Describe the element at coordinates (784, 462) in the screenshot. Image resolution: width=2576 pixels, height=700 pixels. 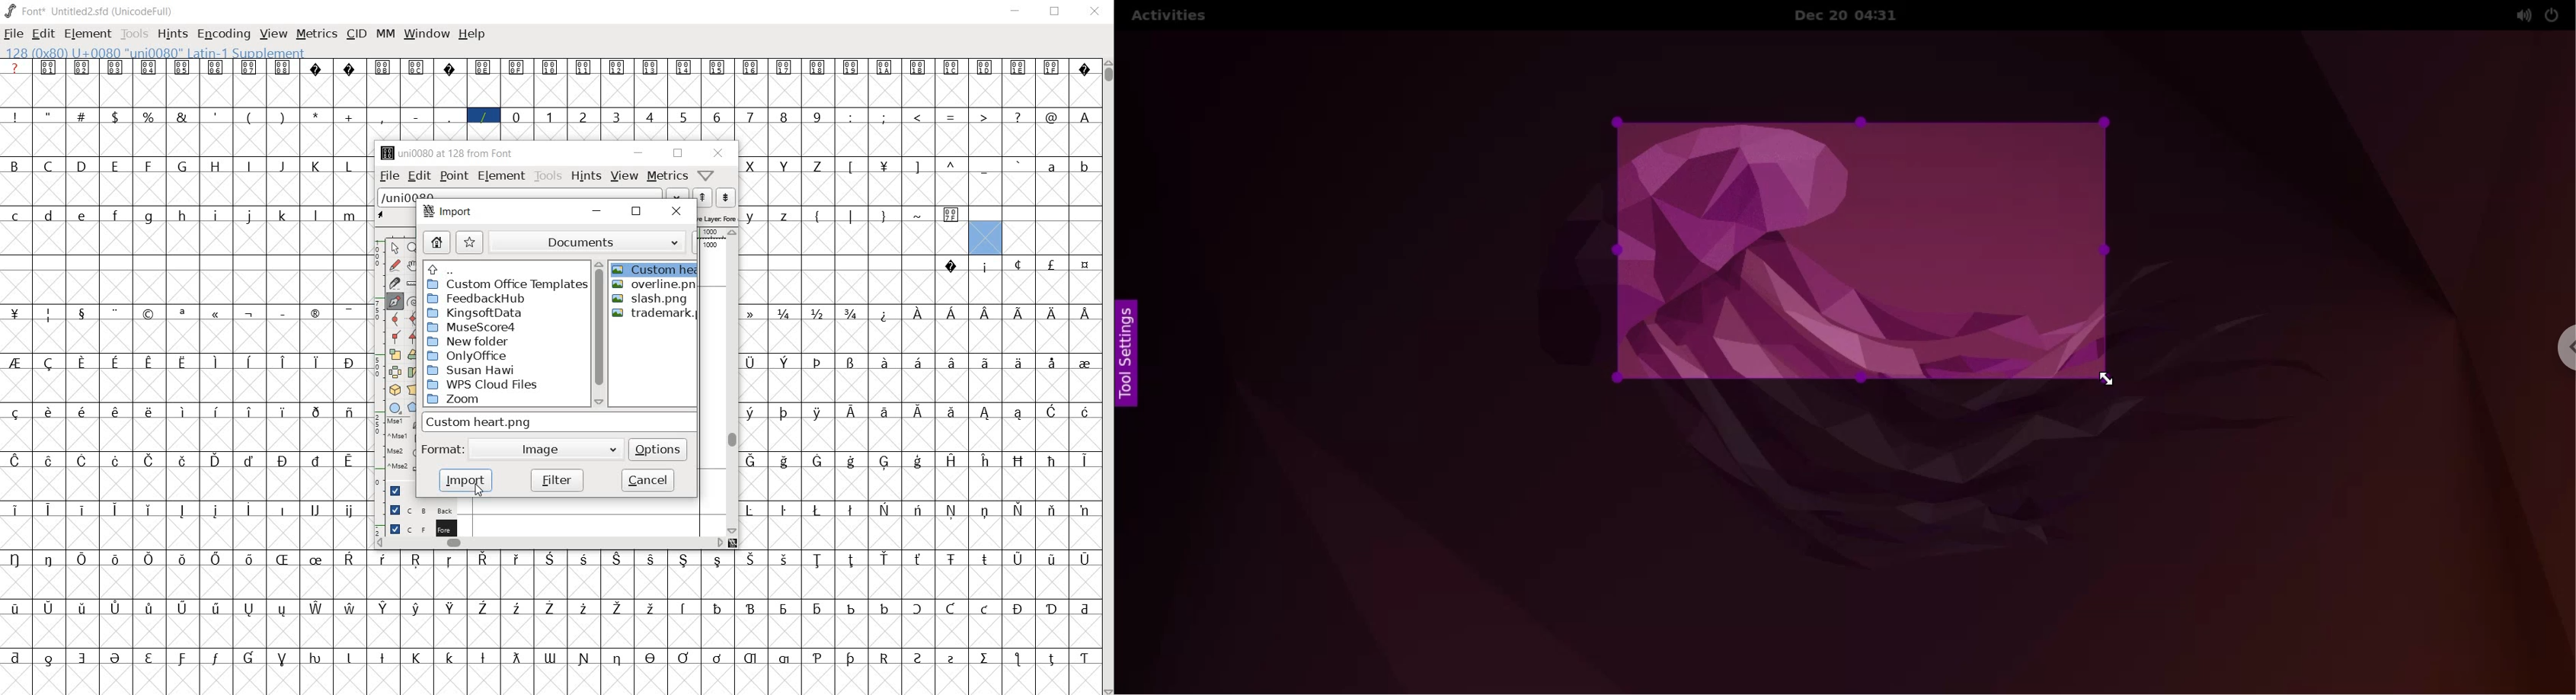
I see `glyph` at that location.